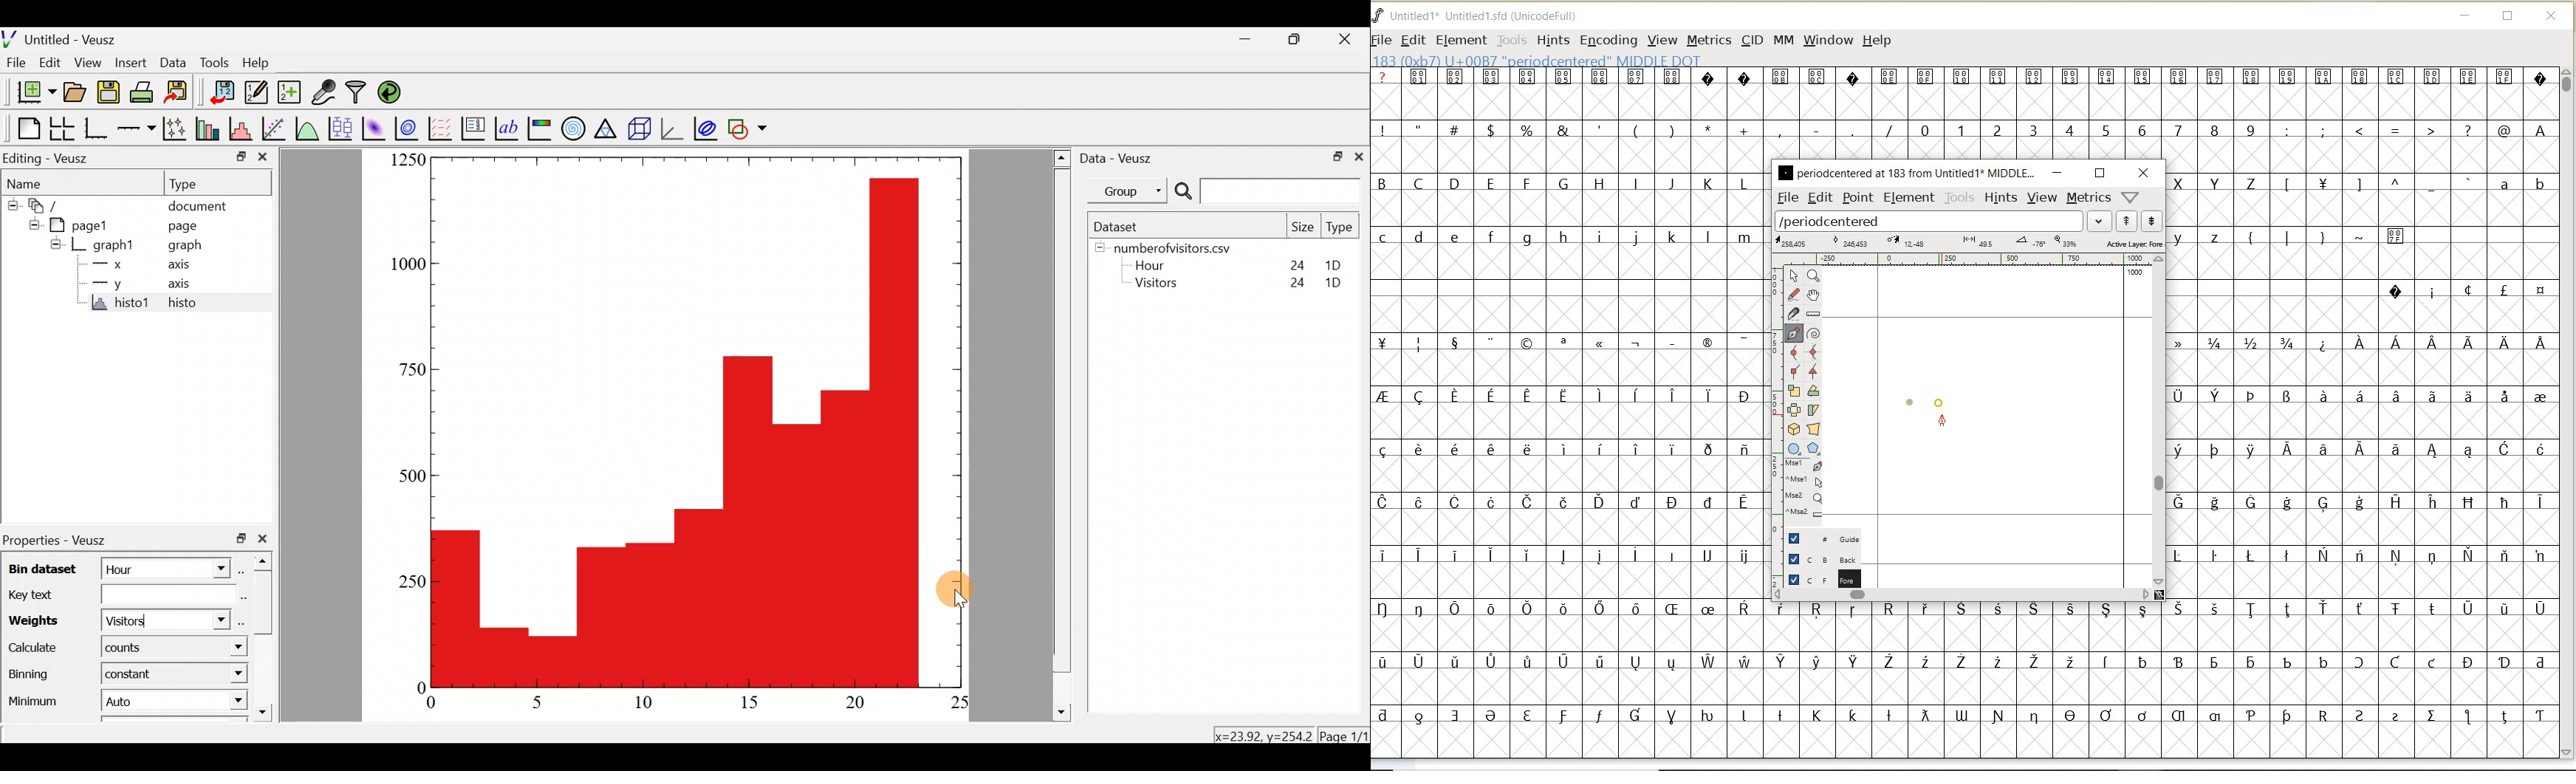 The height and width of the screenshot is (784, 2576). Describe the element at coordinates (130, 674) in the screenshot. I see `constant` at that location.